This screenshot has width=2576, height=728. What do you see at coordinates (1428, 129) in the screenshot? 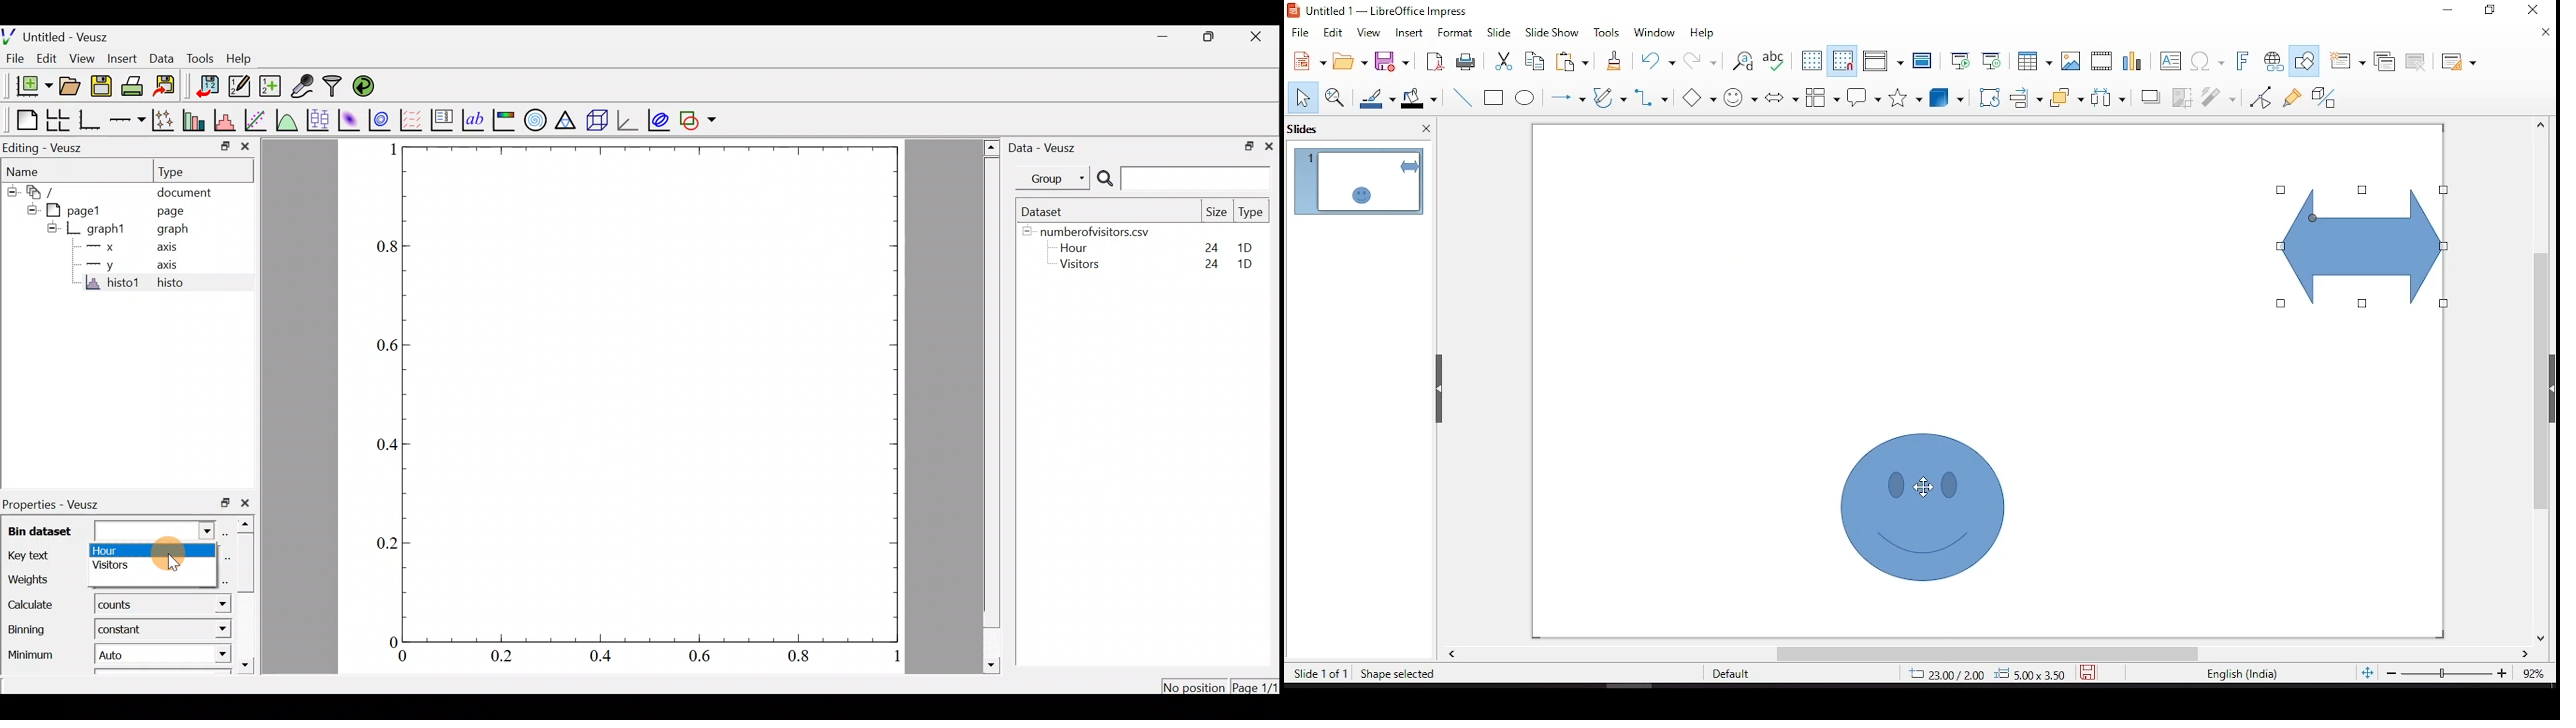
I see `close pane` at bounding box center [1428, 129].